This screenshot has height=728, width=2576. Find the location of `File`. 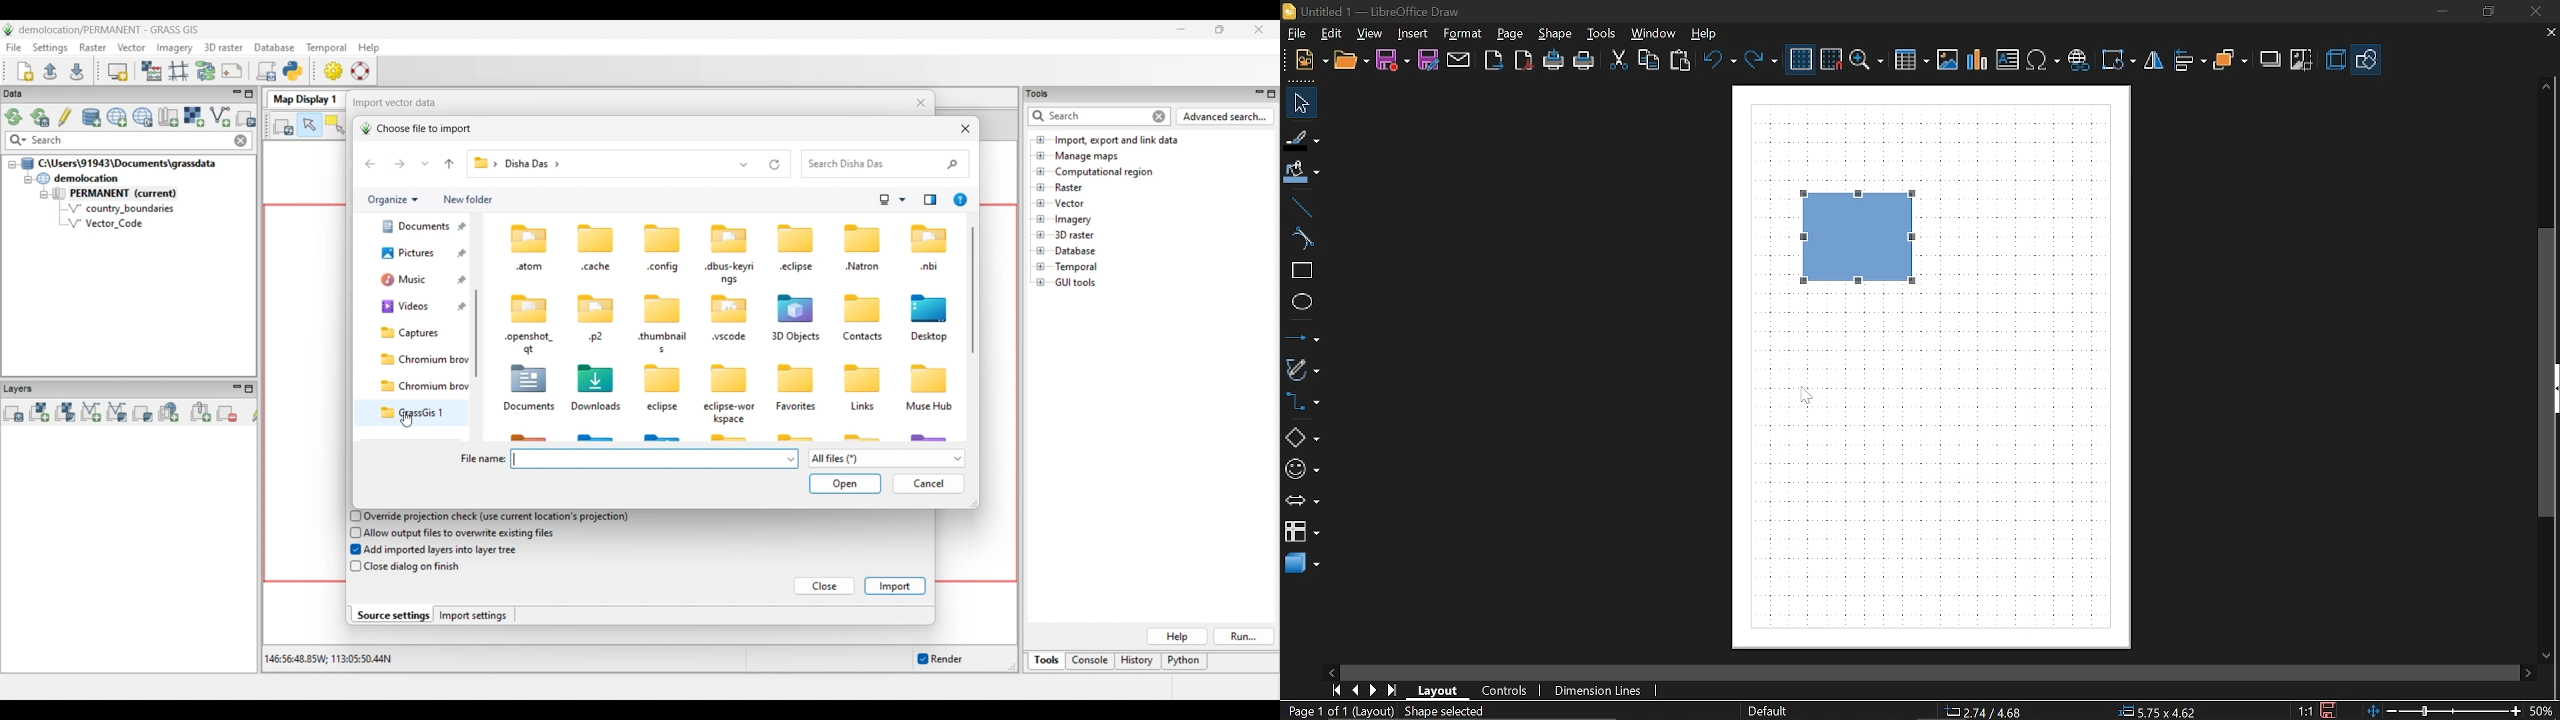

File is located at coordinates (1295, 34).